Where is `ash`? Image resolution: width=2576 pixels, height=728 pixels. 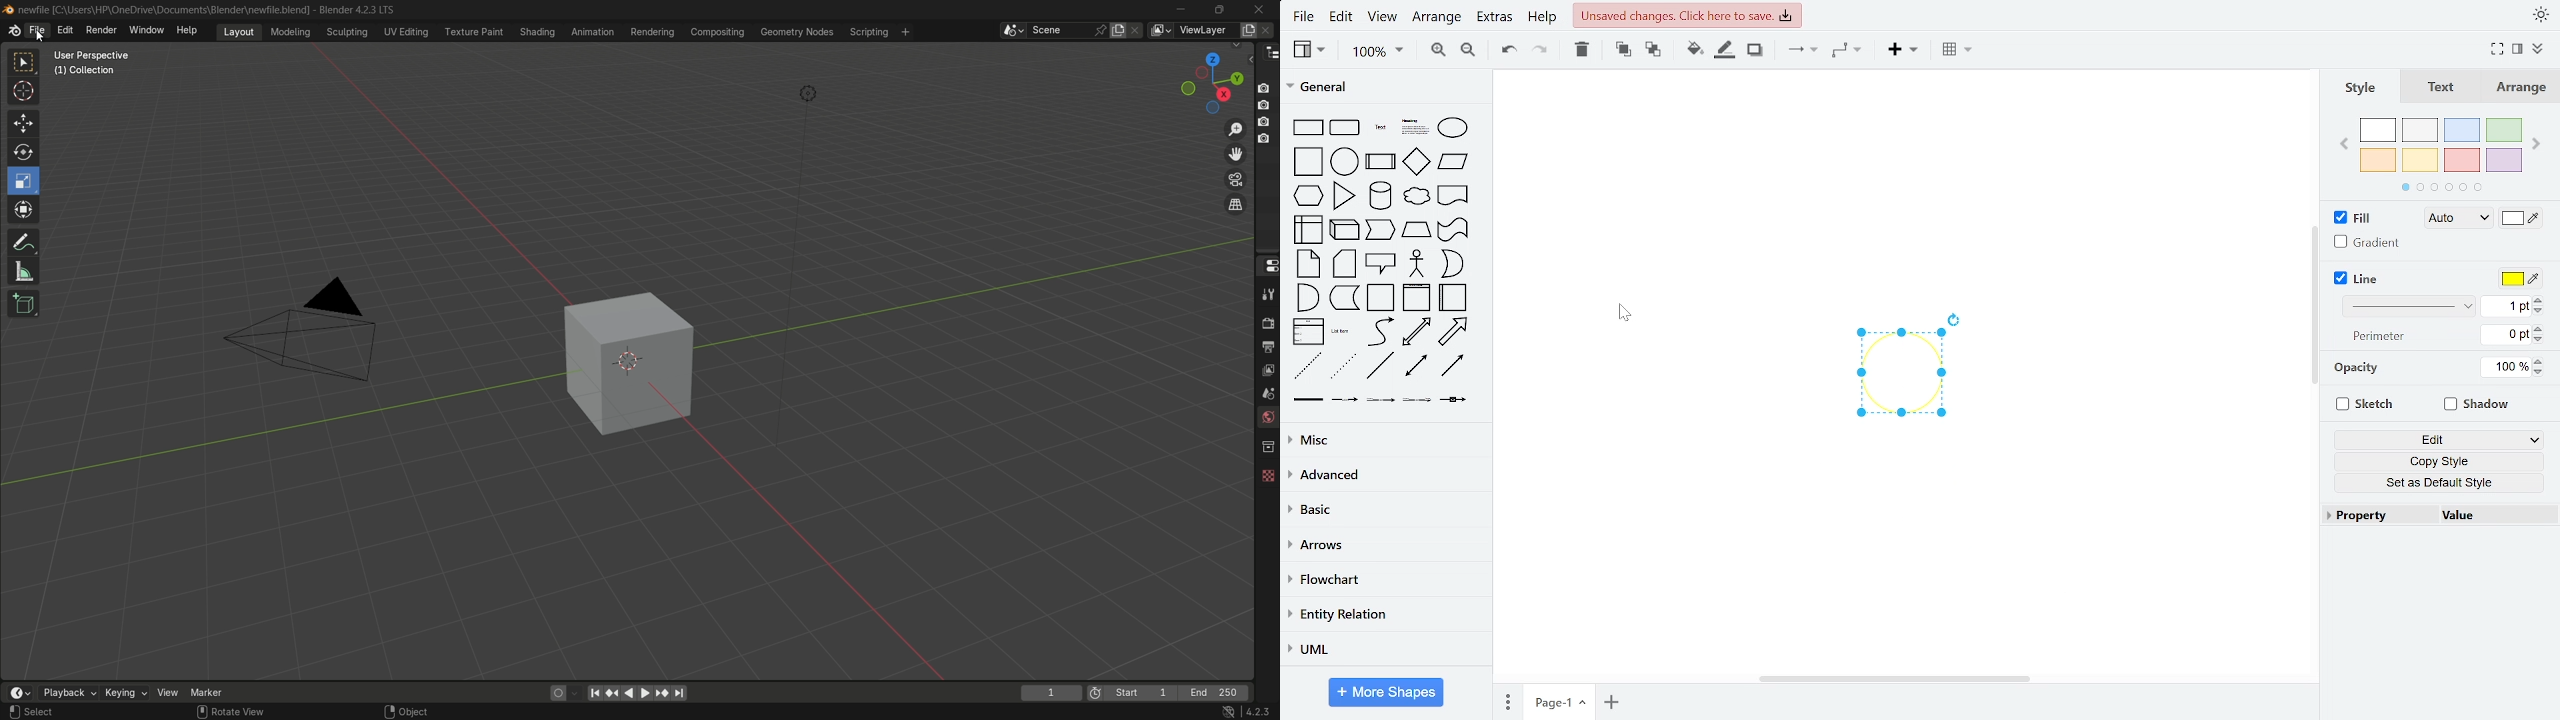 ash is located at coordinates (2422, 130).